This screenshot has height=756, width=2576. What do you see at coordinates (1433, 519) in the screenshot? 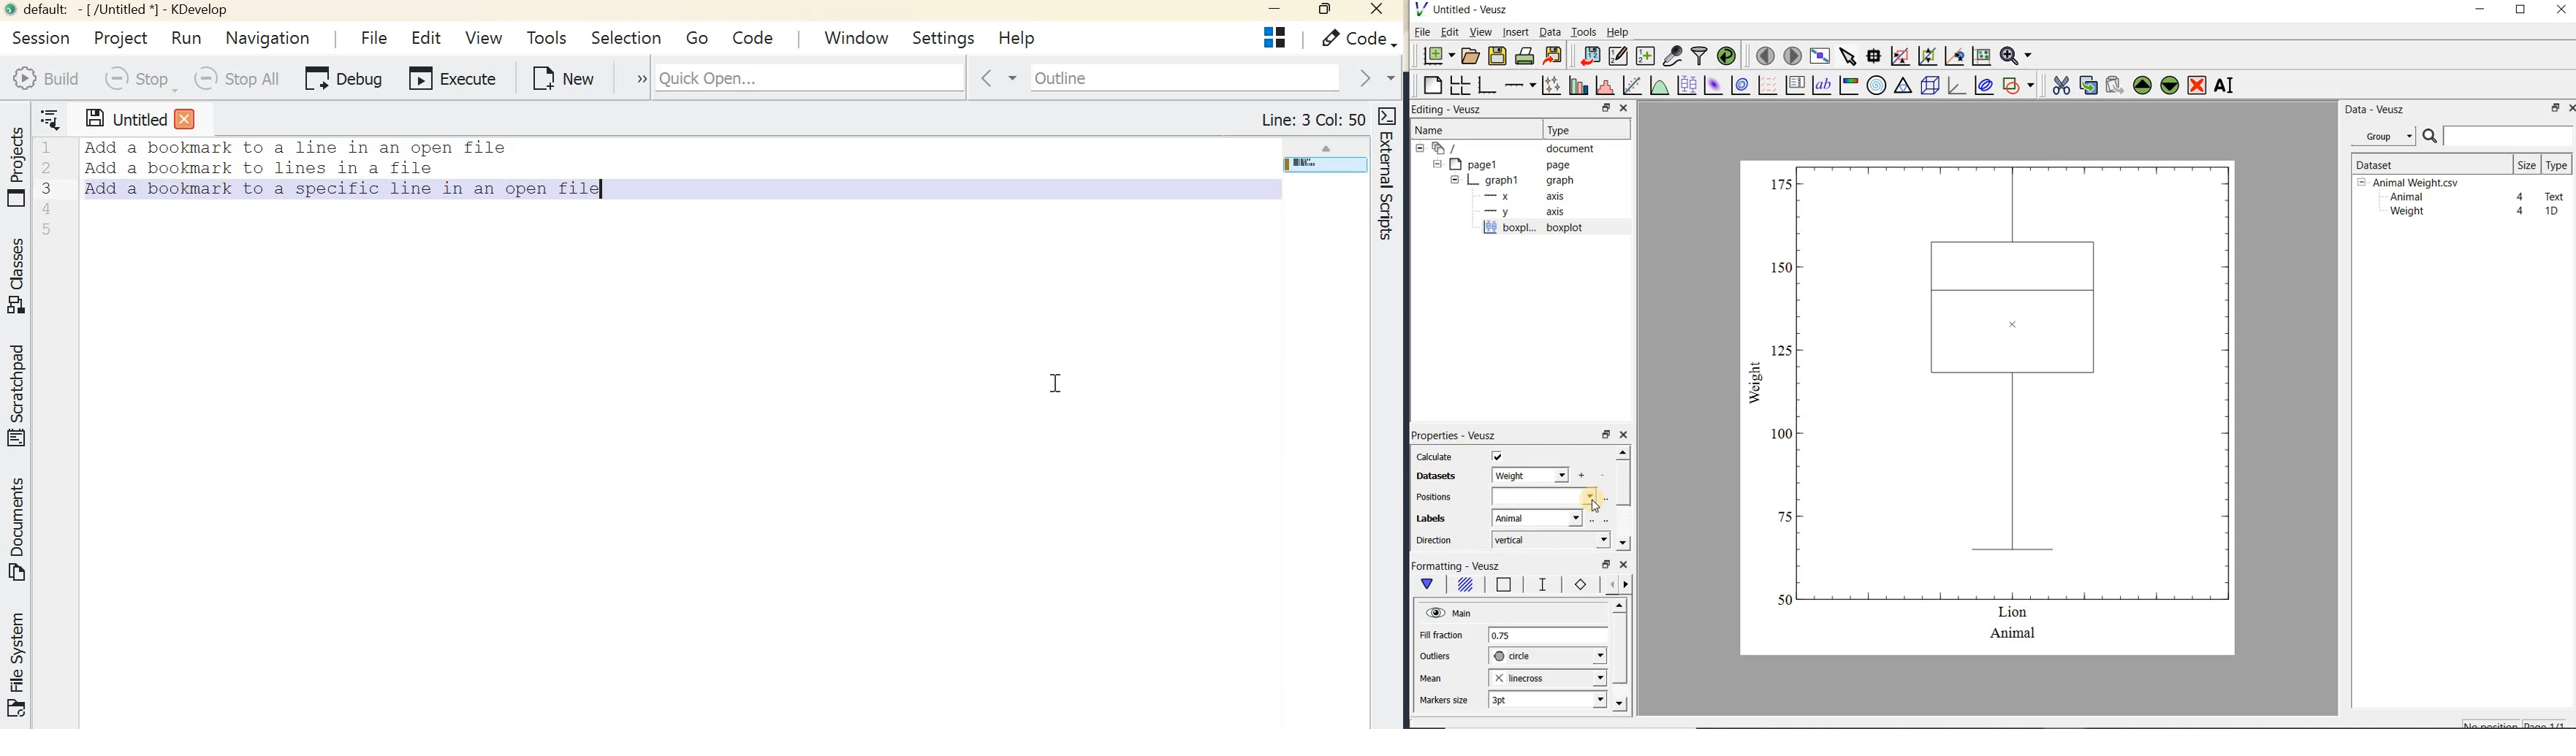
I see `Labels` at bounding box center [1433, 519].